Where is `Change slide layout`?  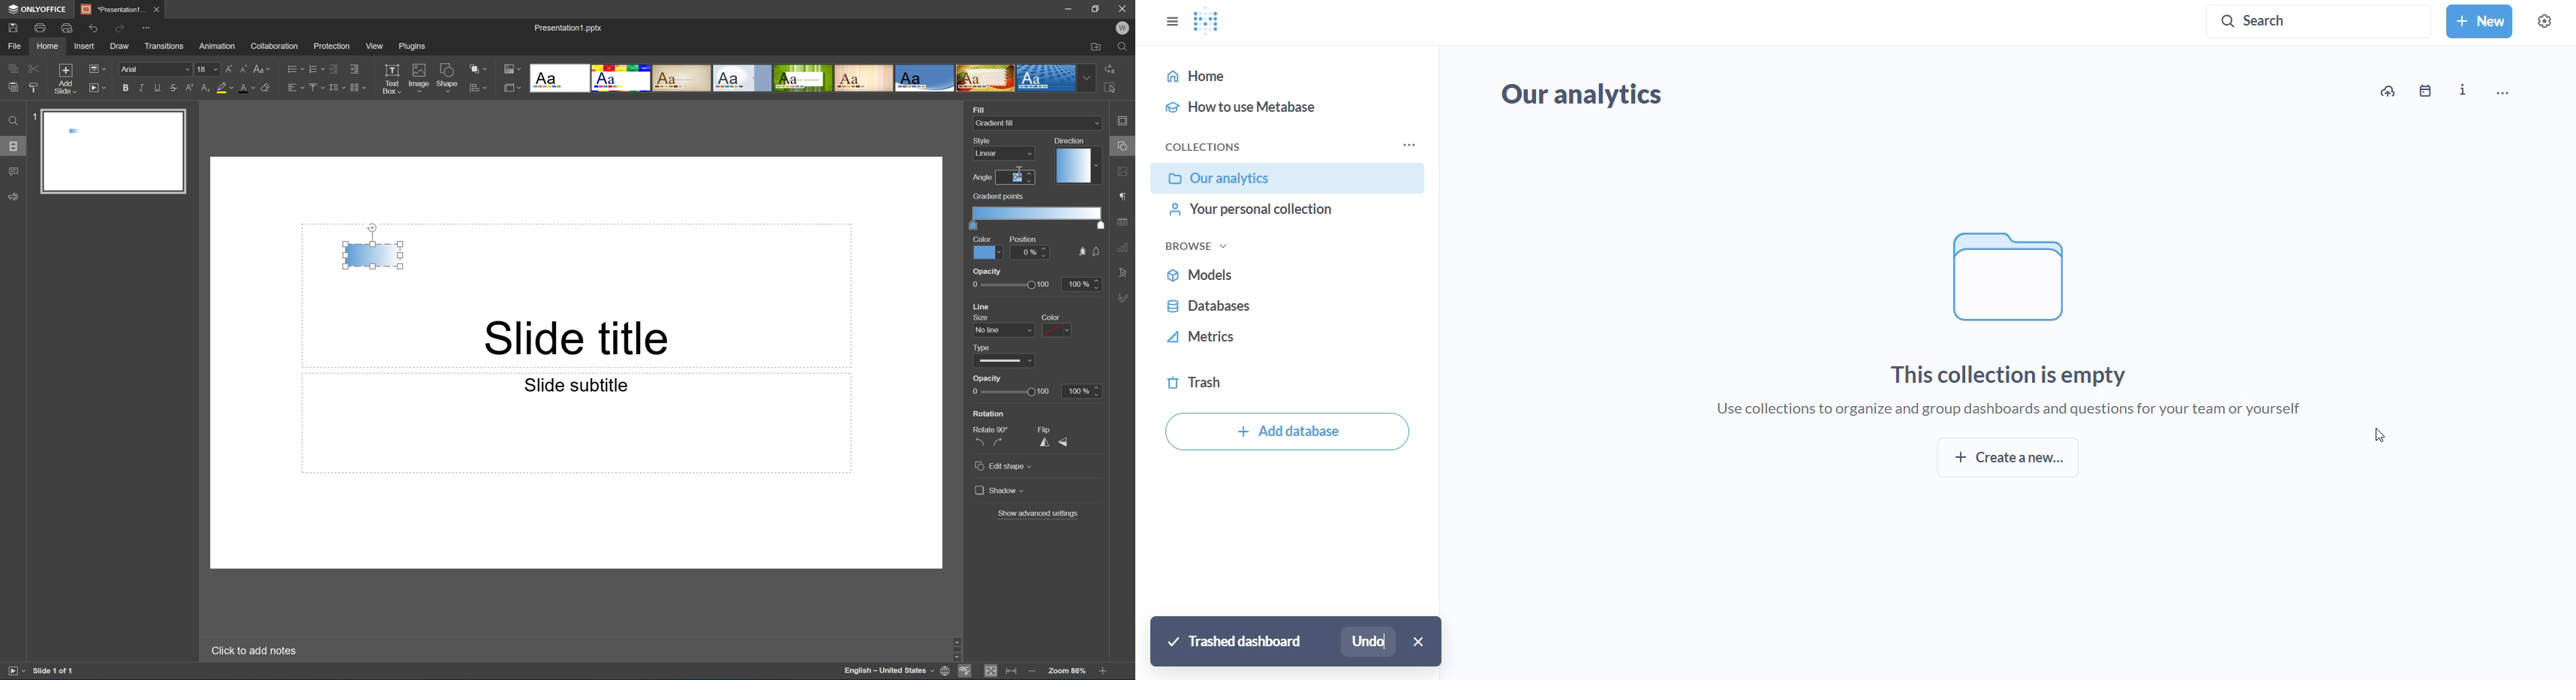
Change slide layout is located at coordinates (95, 67).